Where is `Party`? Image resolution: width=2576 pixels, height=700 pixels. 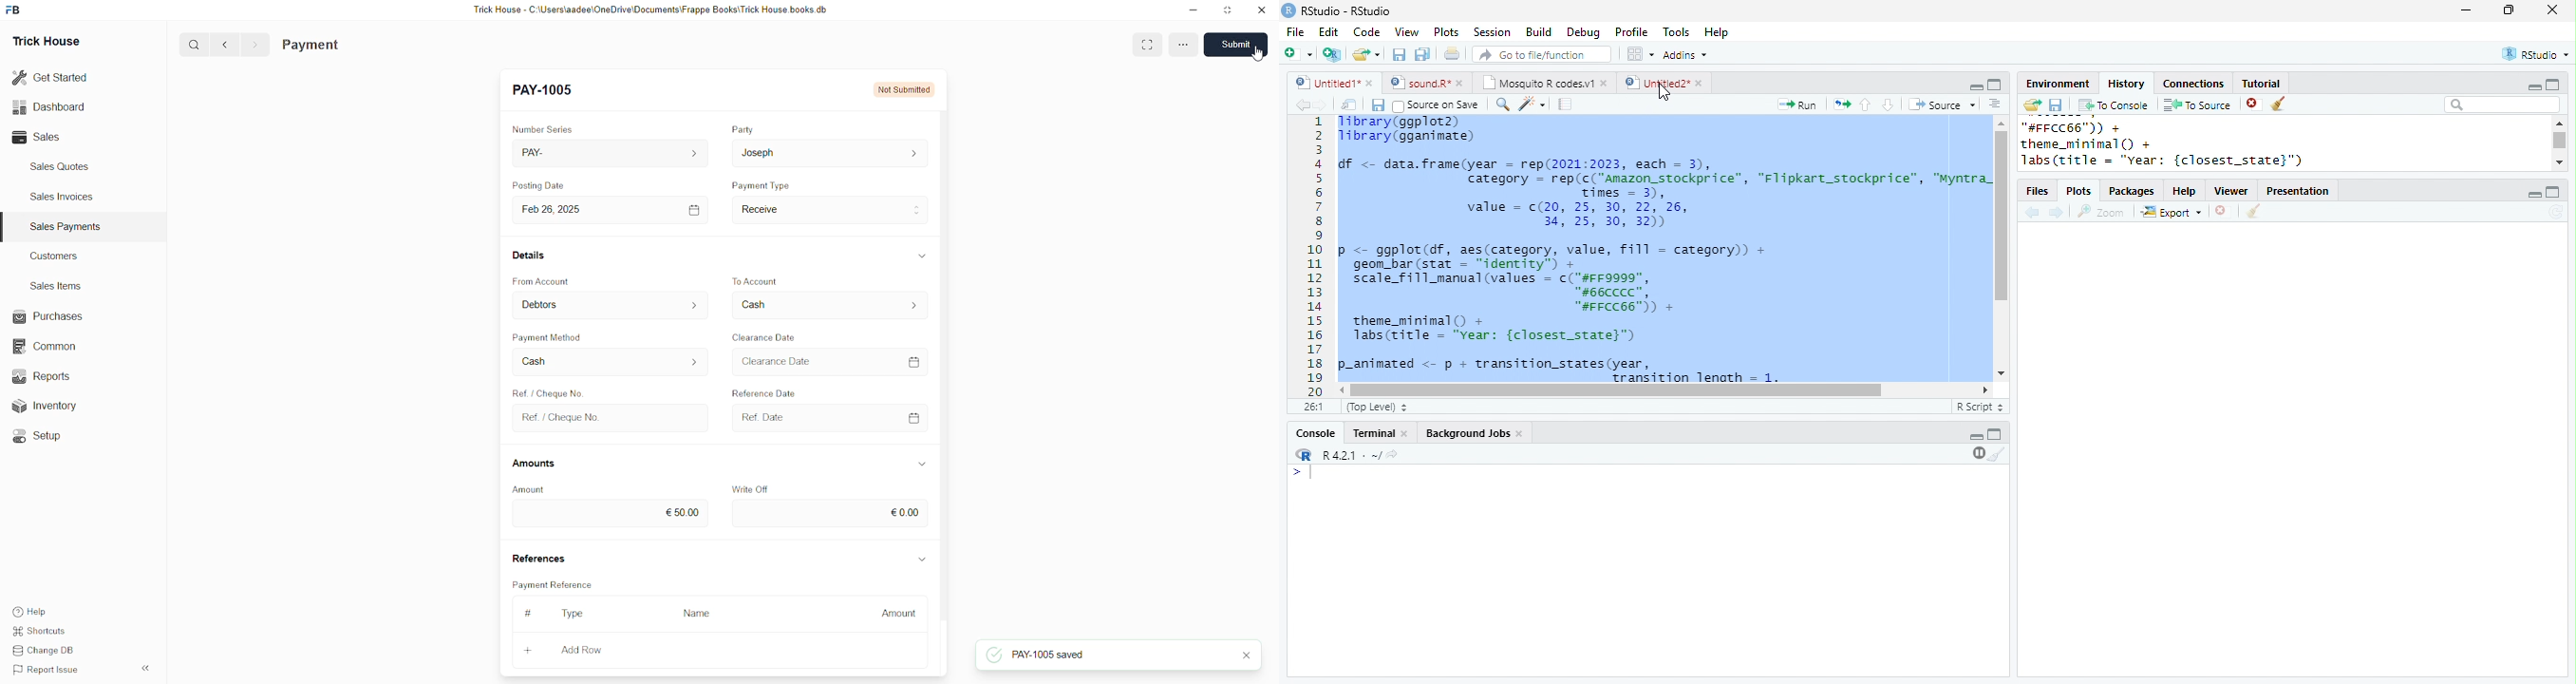 Party is located at coordinates (743, 129).